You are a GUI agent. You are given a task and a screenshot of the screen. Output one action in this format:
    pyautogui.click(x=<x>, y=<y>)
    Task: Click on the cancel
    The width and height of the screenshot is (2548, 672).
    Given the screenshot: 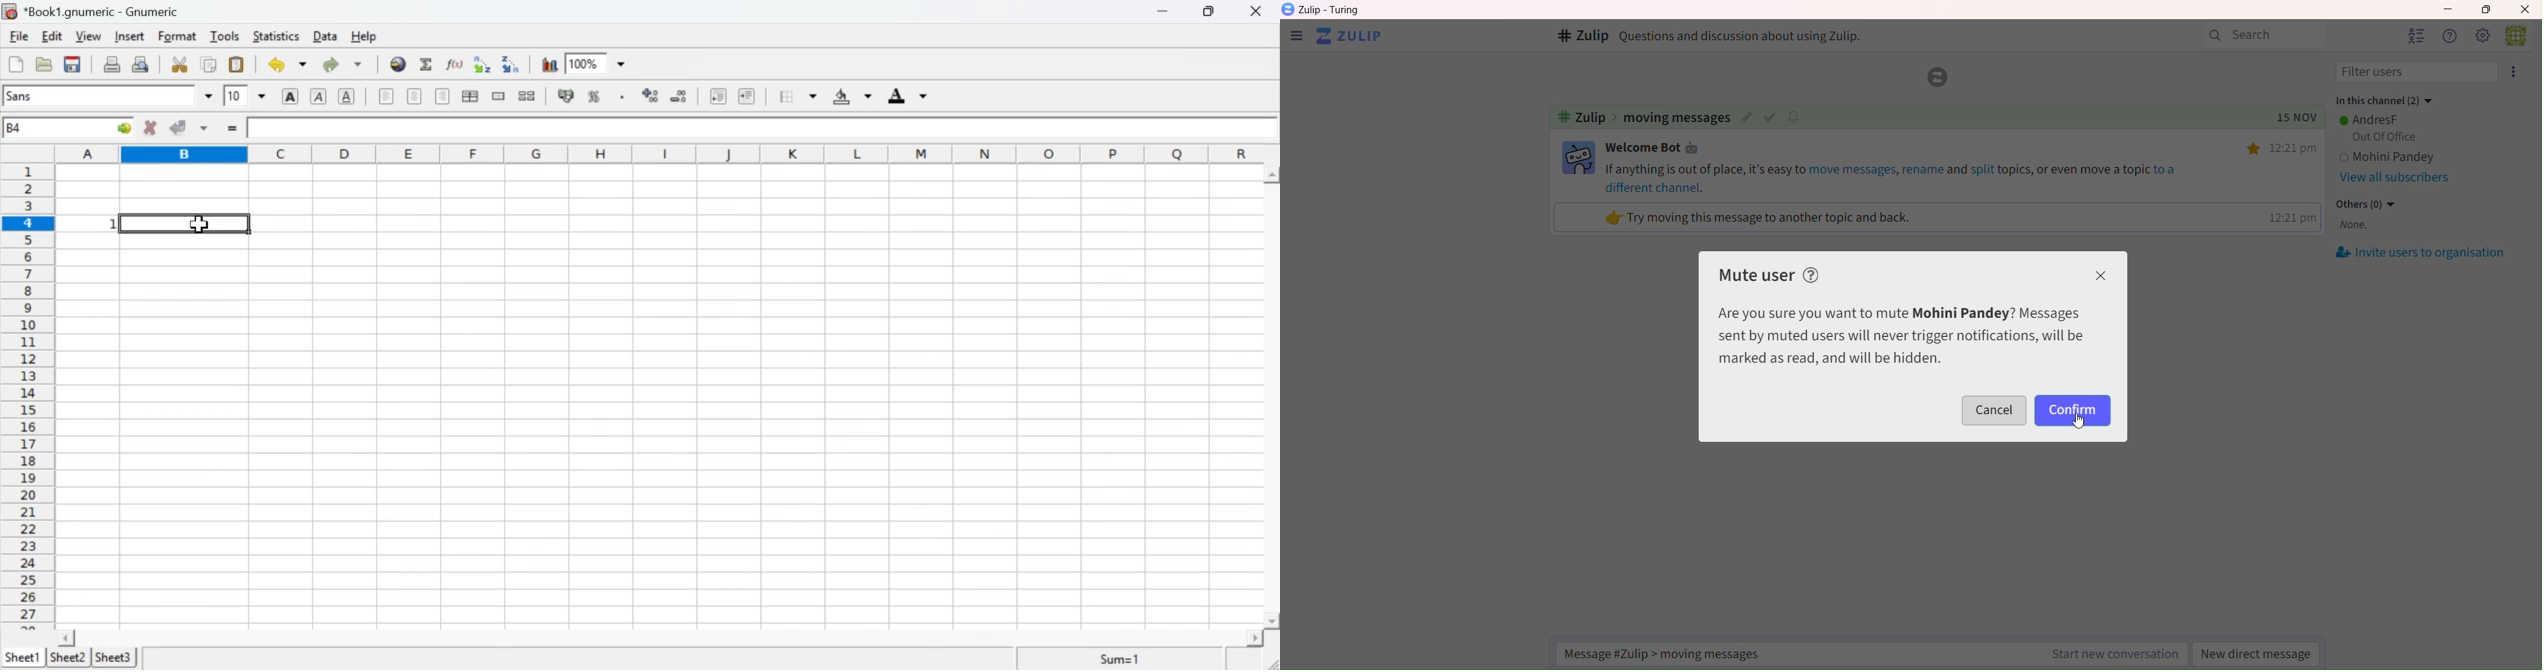 What is the action you would take?
    pyautogui.click(x=1996, y=410)
    